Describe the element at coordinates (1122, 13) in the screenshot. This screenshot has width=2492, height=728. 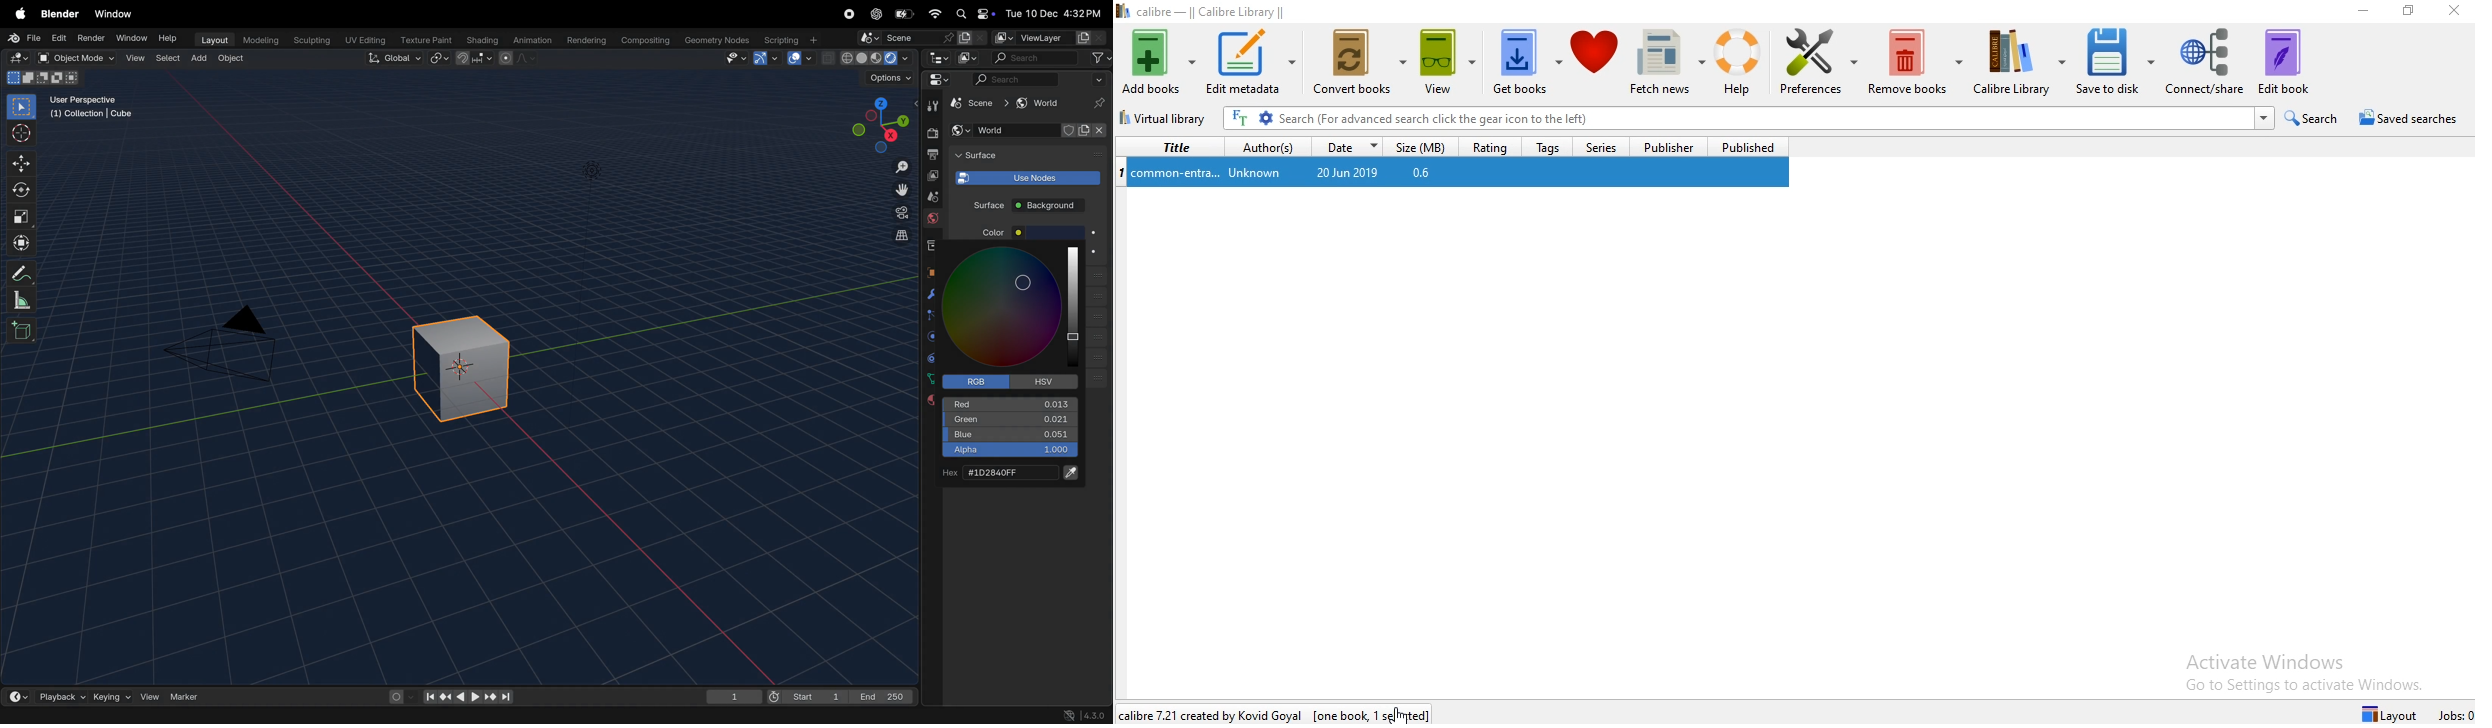
I see `Logo` at that location.